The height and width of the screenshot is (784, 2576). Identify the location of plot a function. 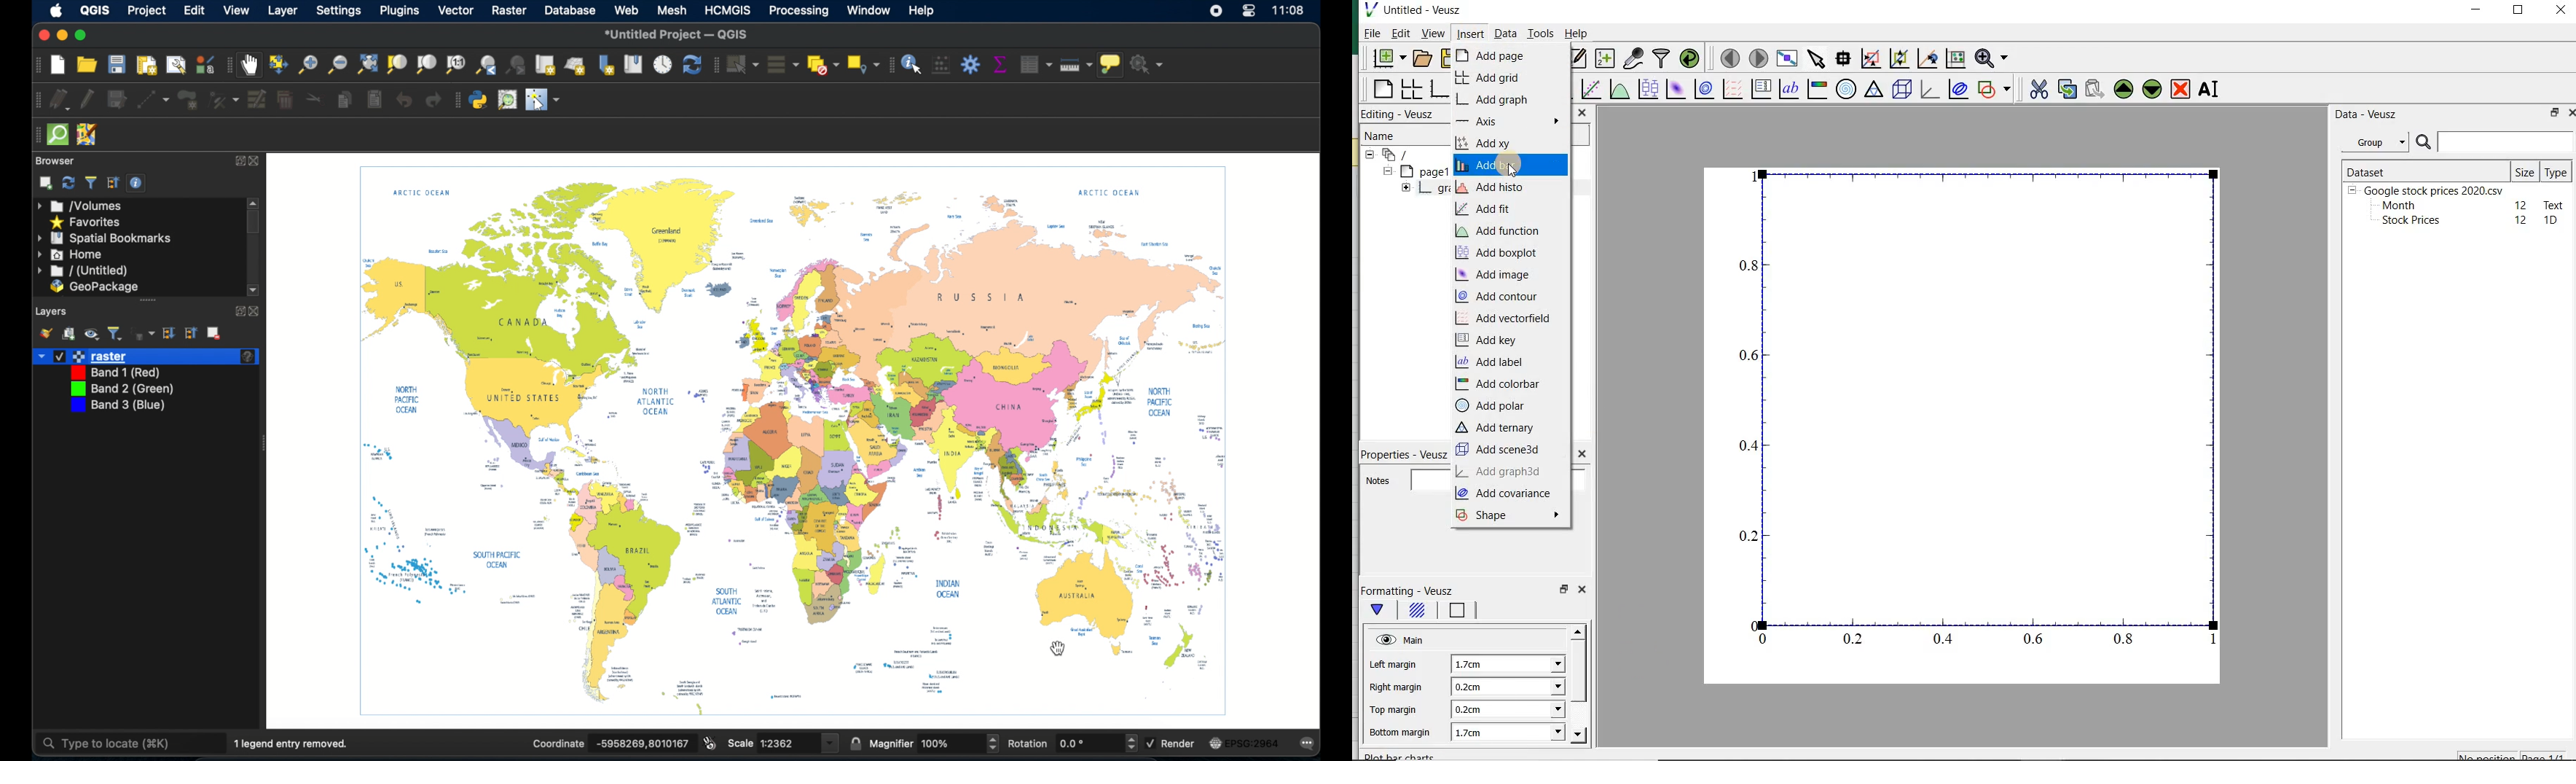
(1618, 90).